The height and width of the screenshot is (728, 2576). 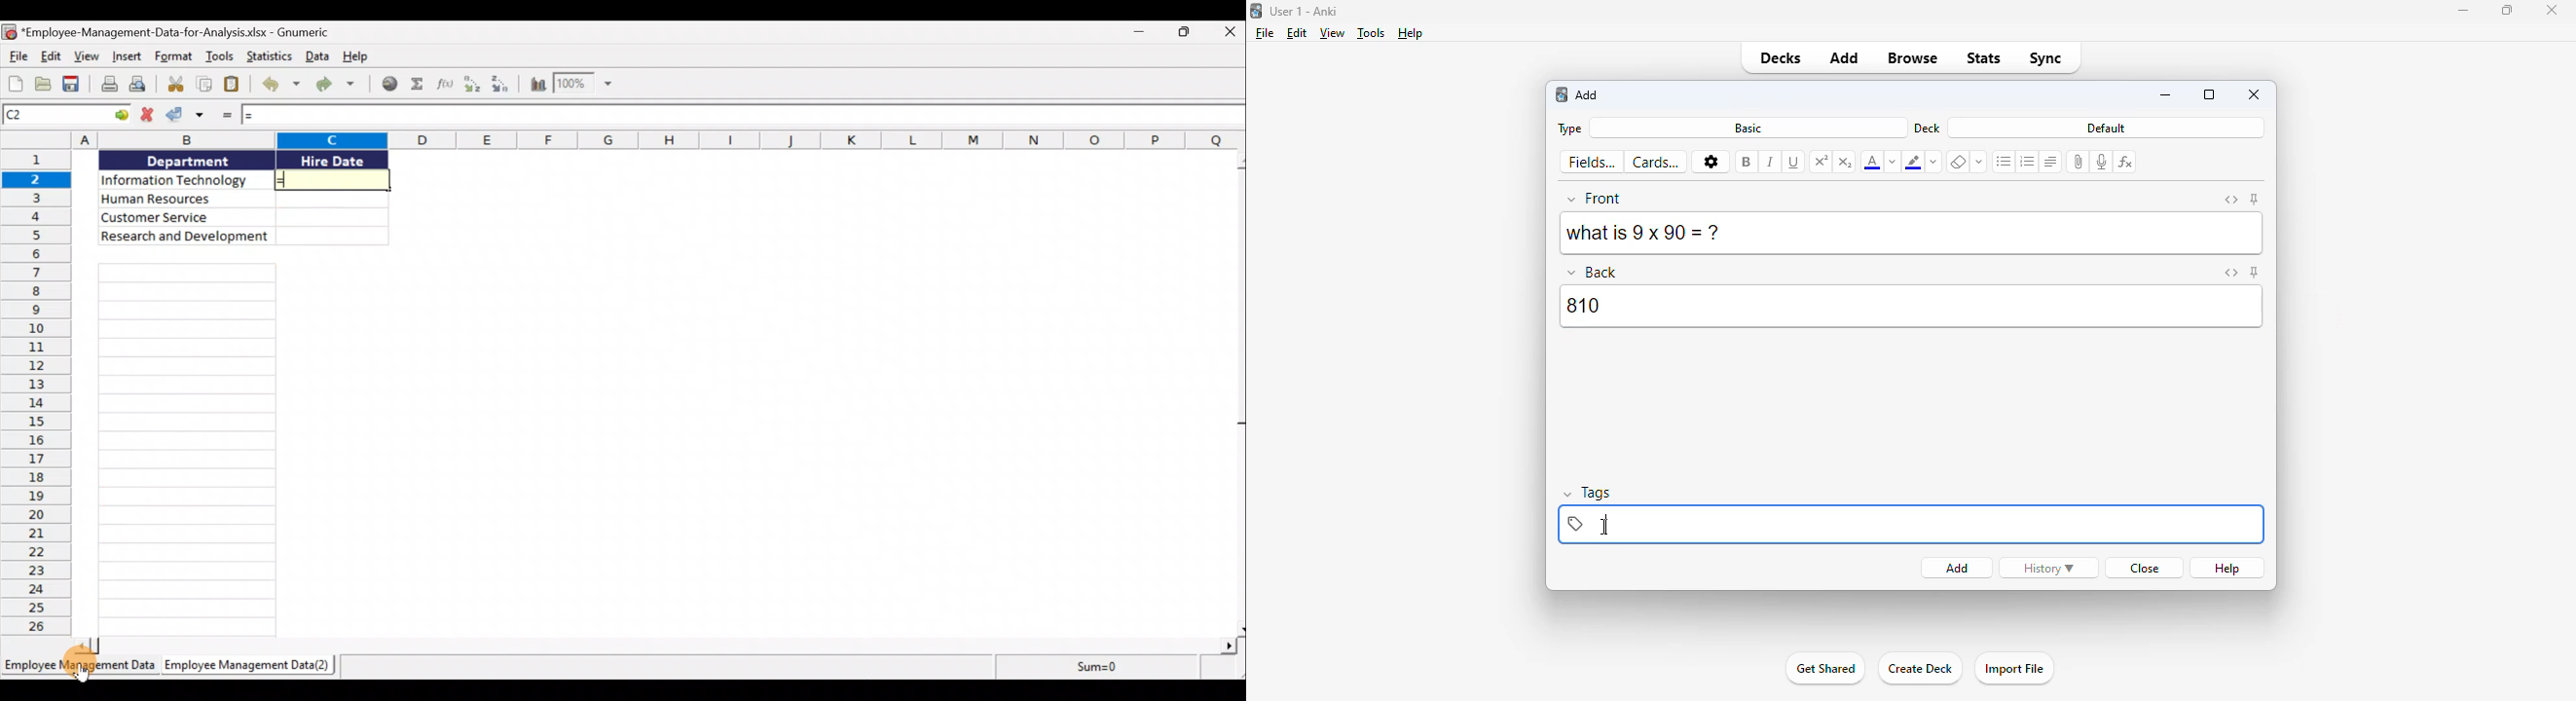 What do you see at coordinates (2255, 93) in the screenshot?
I see `close` at bounding box center [2255, 93].